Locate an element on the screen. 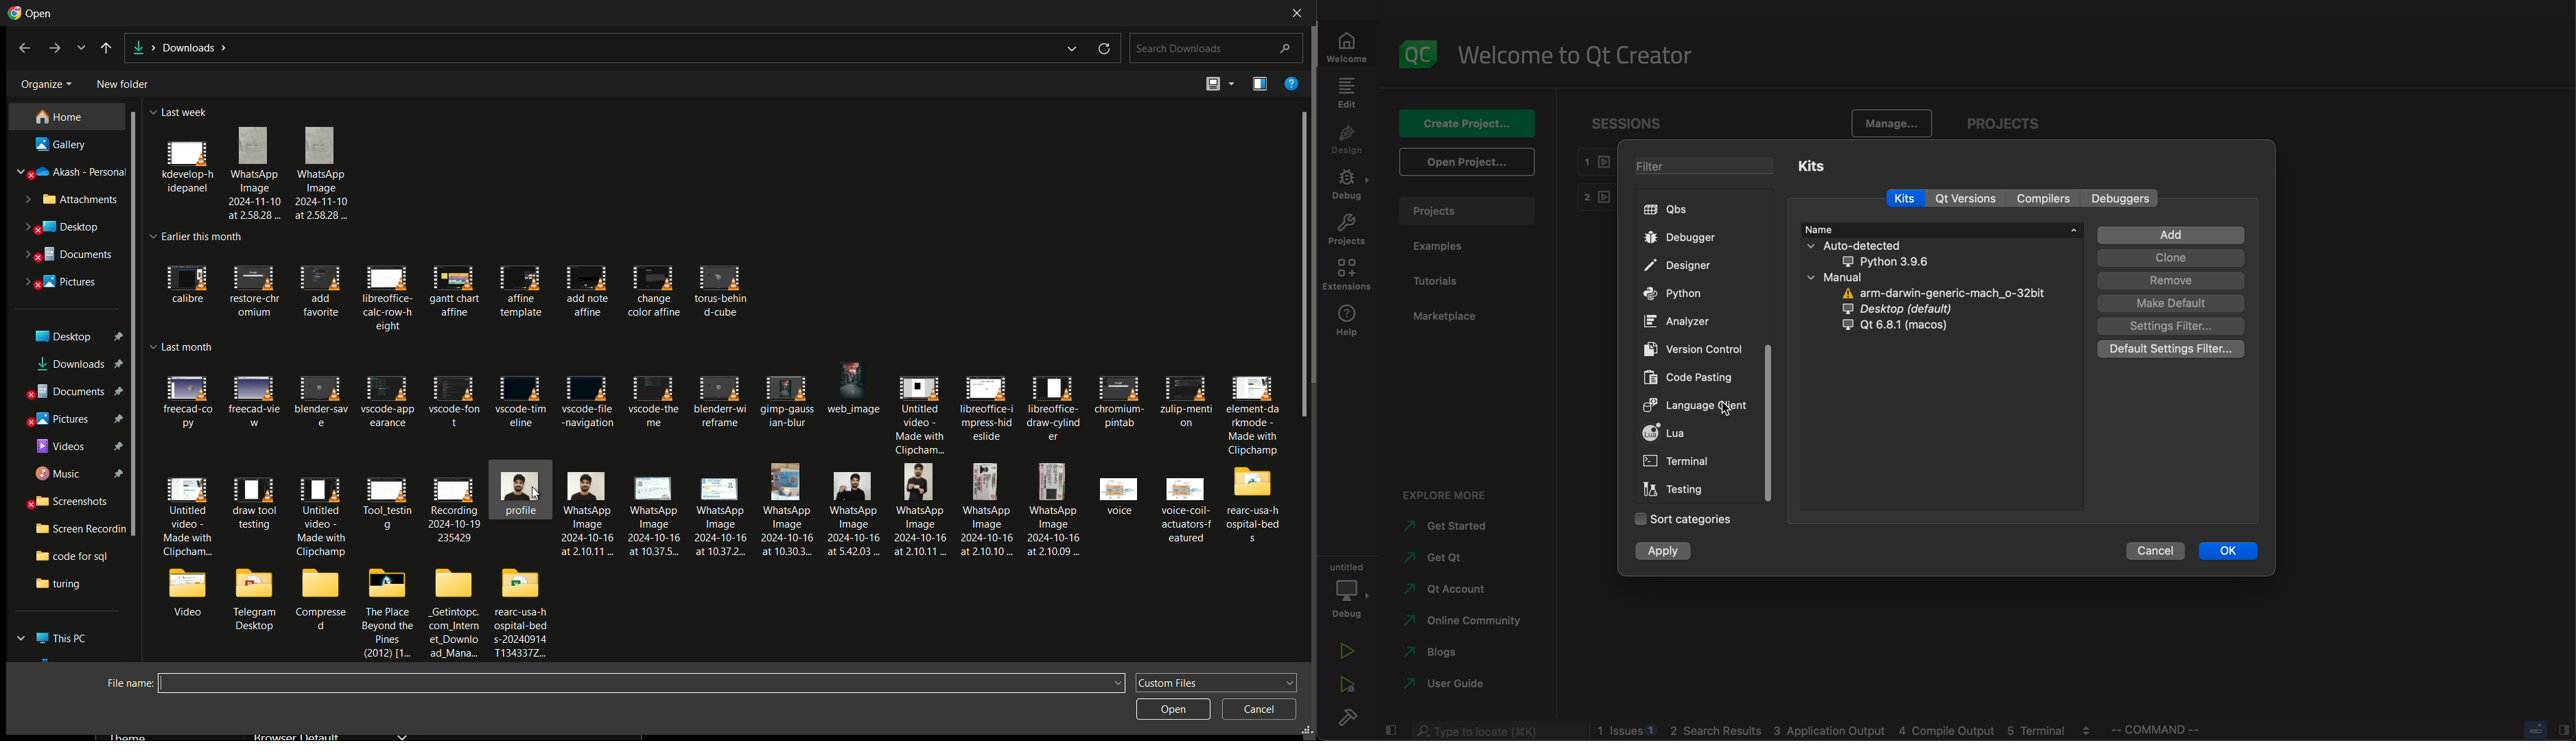  close is located at coordinates (1297, 14).